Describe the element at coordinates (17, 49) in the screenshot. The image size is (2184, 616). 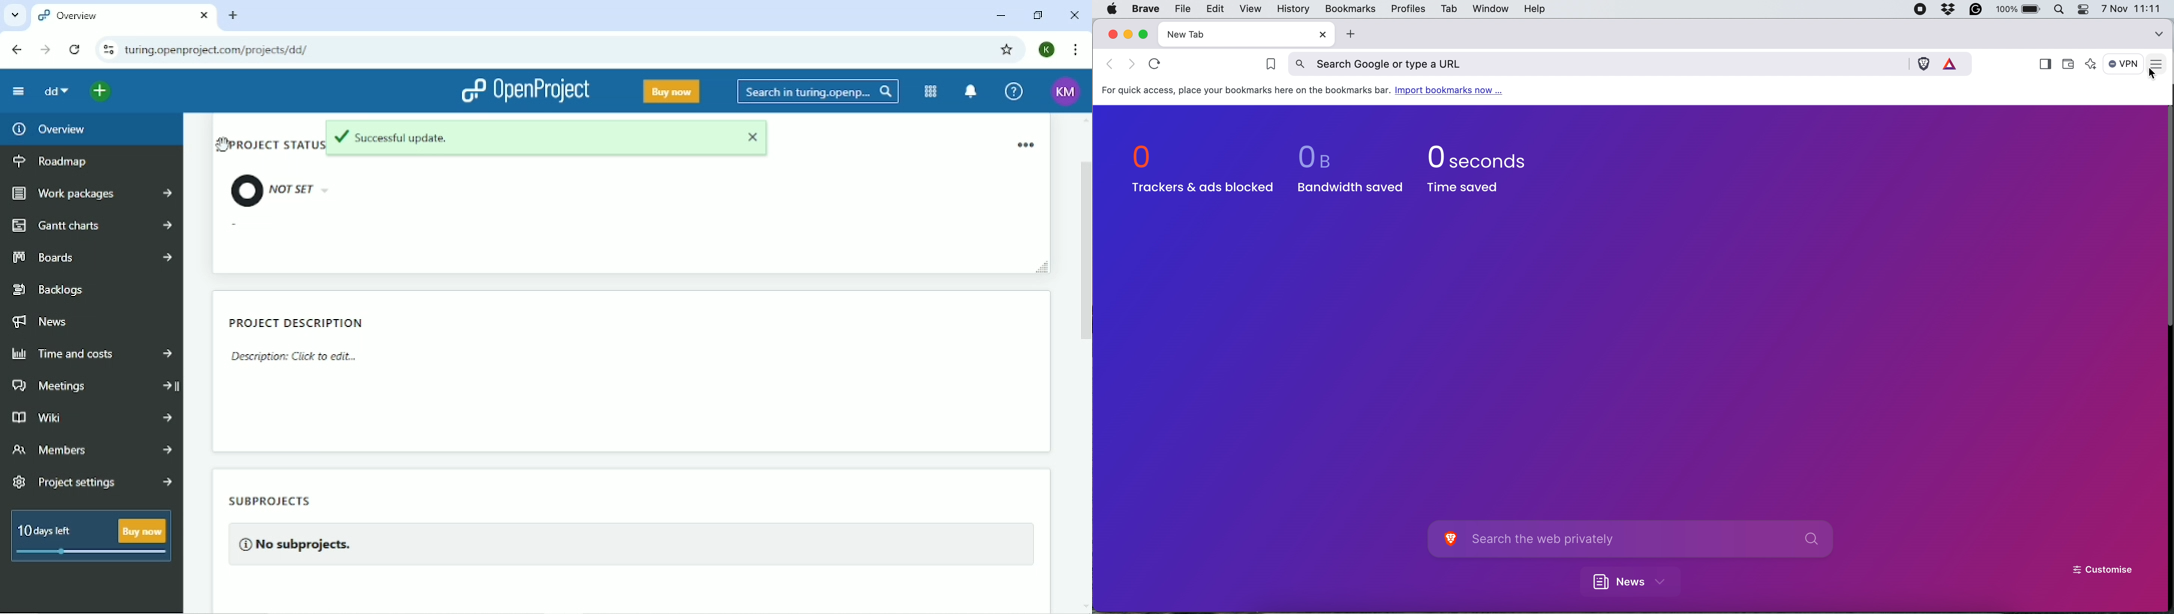
I see `Back` at that location.